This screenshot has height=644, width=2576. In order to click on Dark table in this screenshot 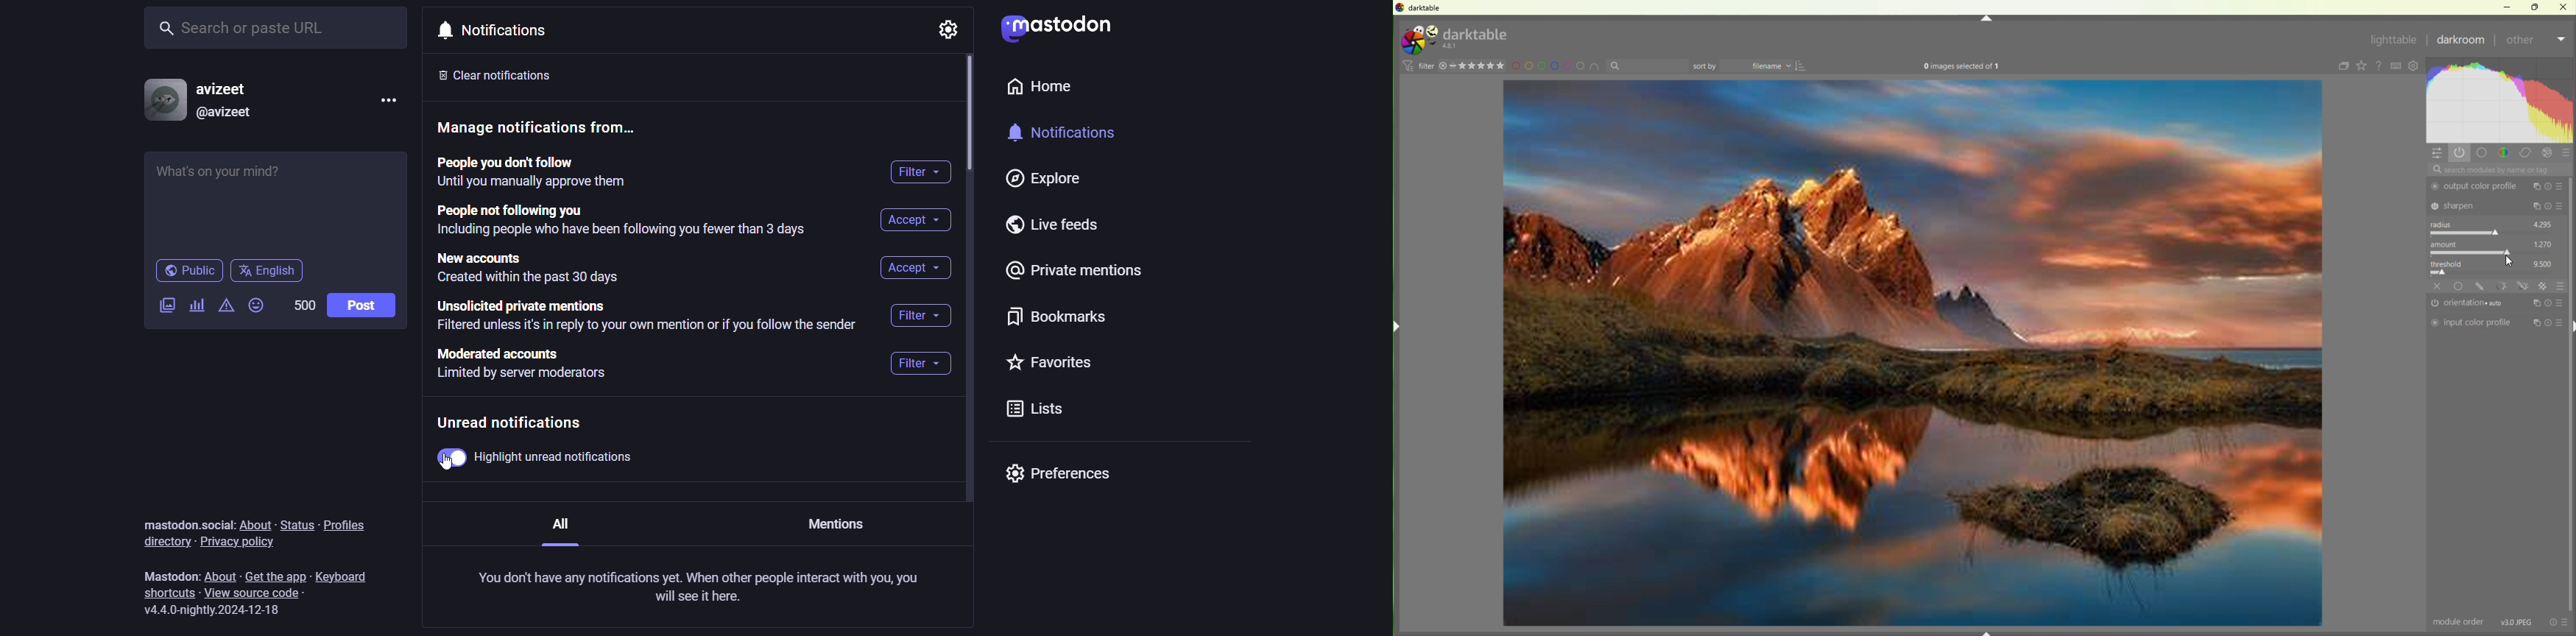, I will do `click(1427, 8)`.